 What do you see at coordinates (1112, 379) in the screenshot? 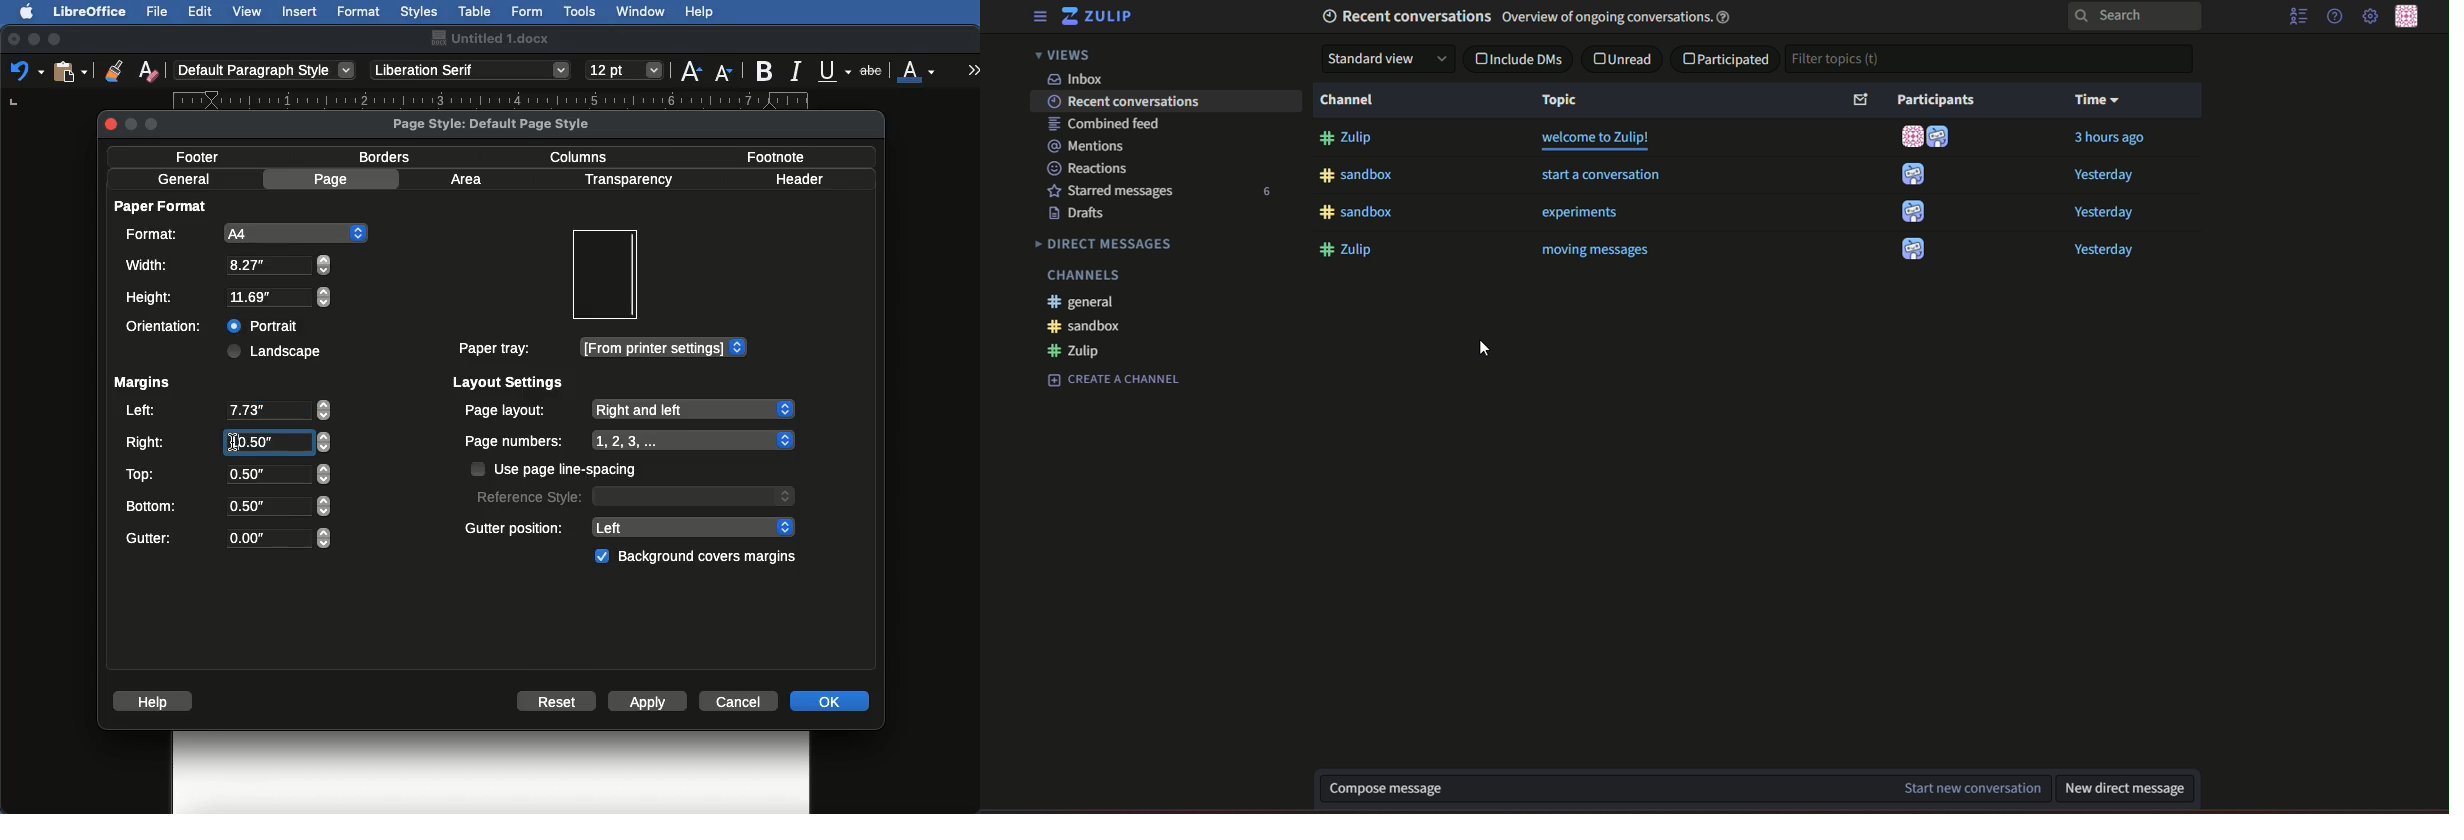
I see `text` at bounding box center [1112, 379].